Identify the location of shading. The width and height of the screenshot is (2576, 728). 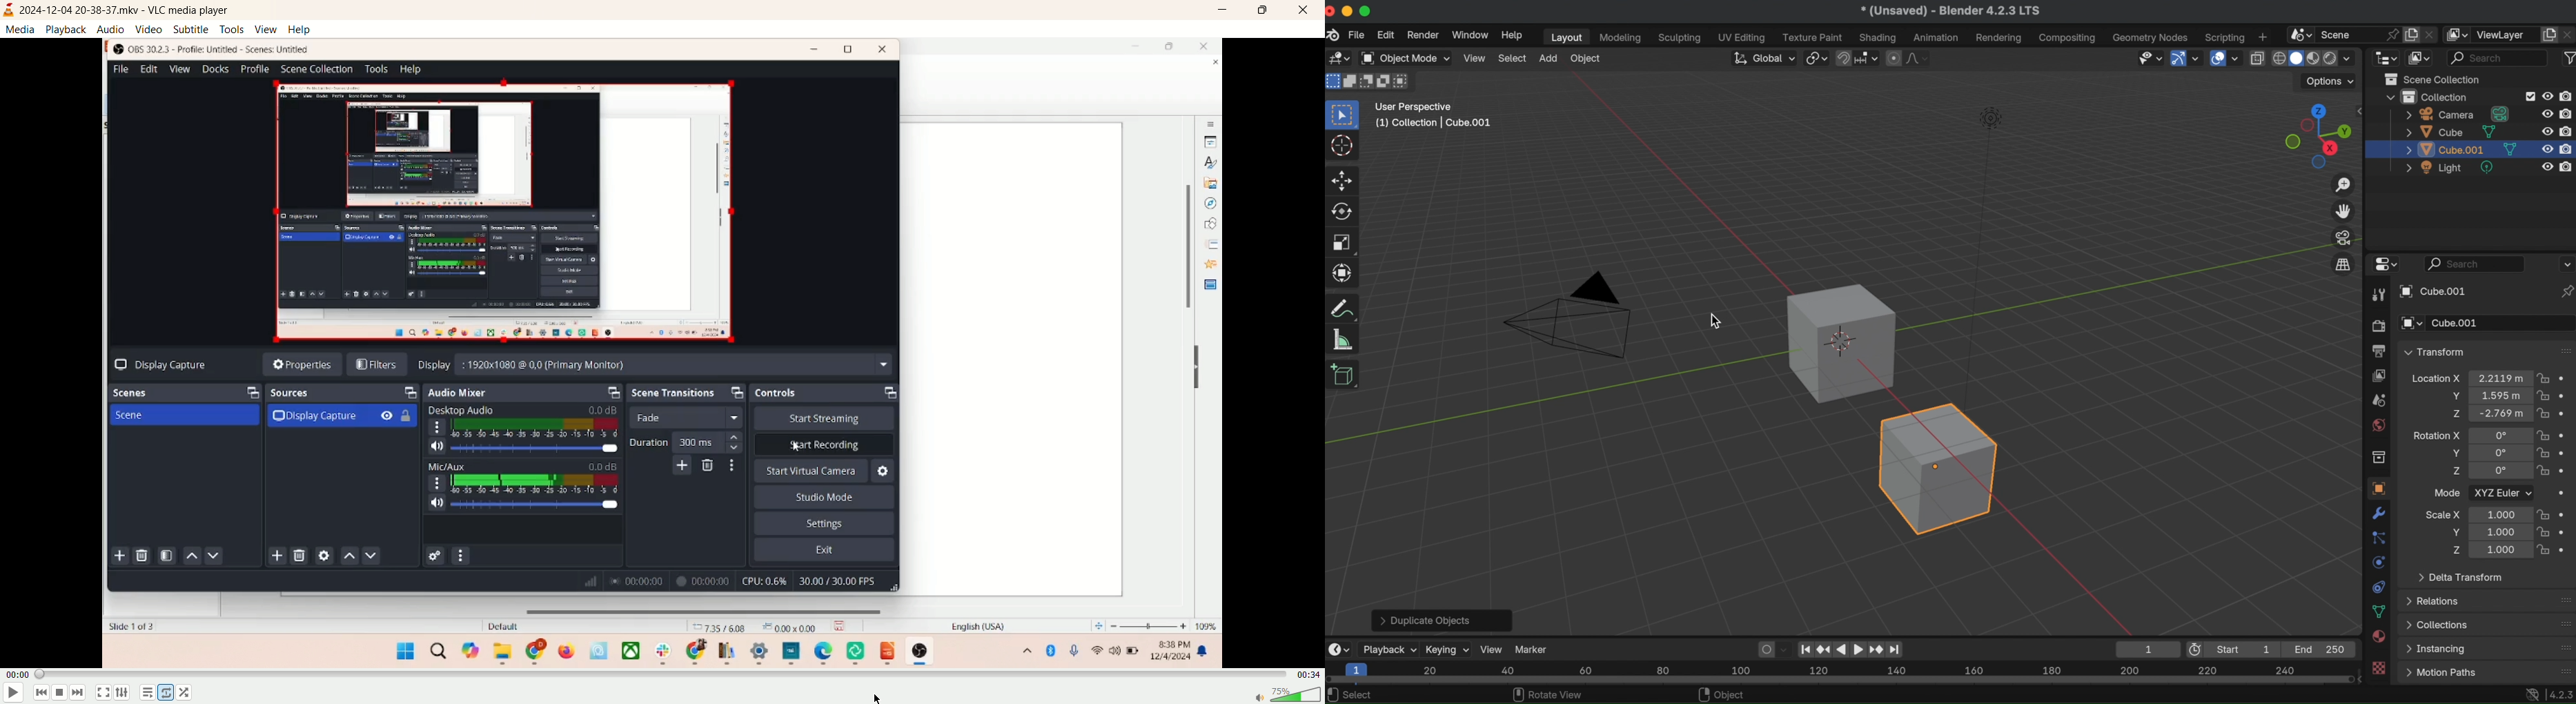
(2353, 57).